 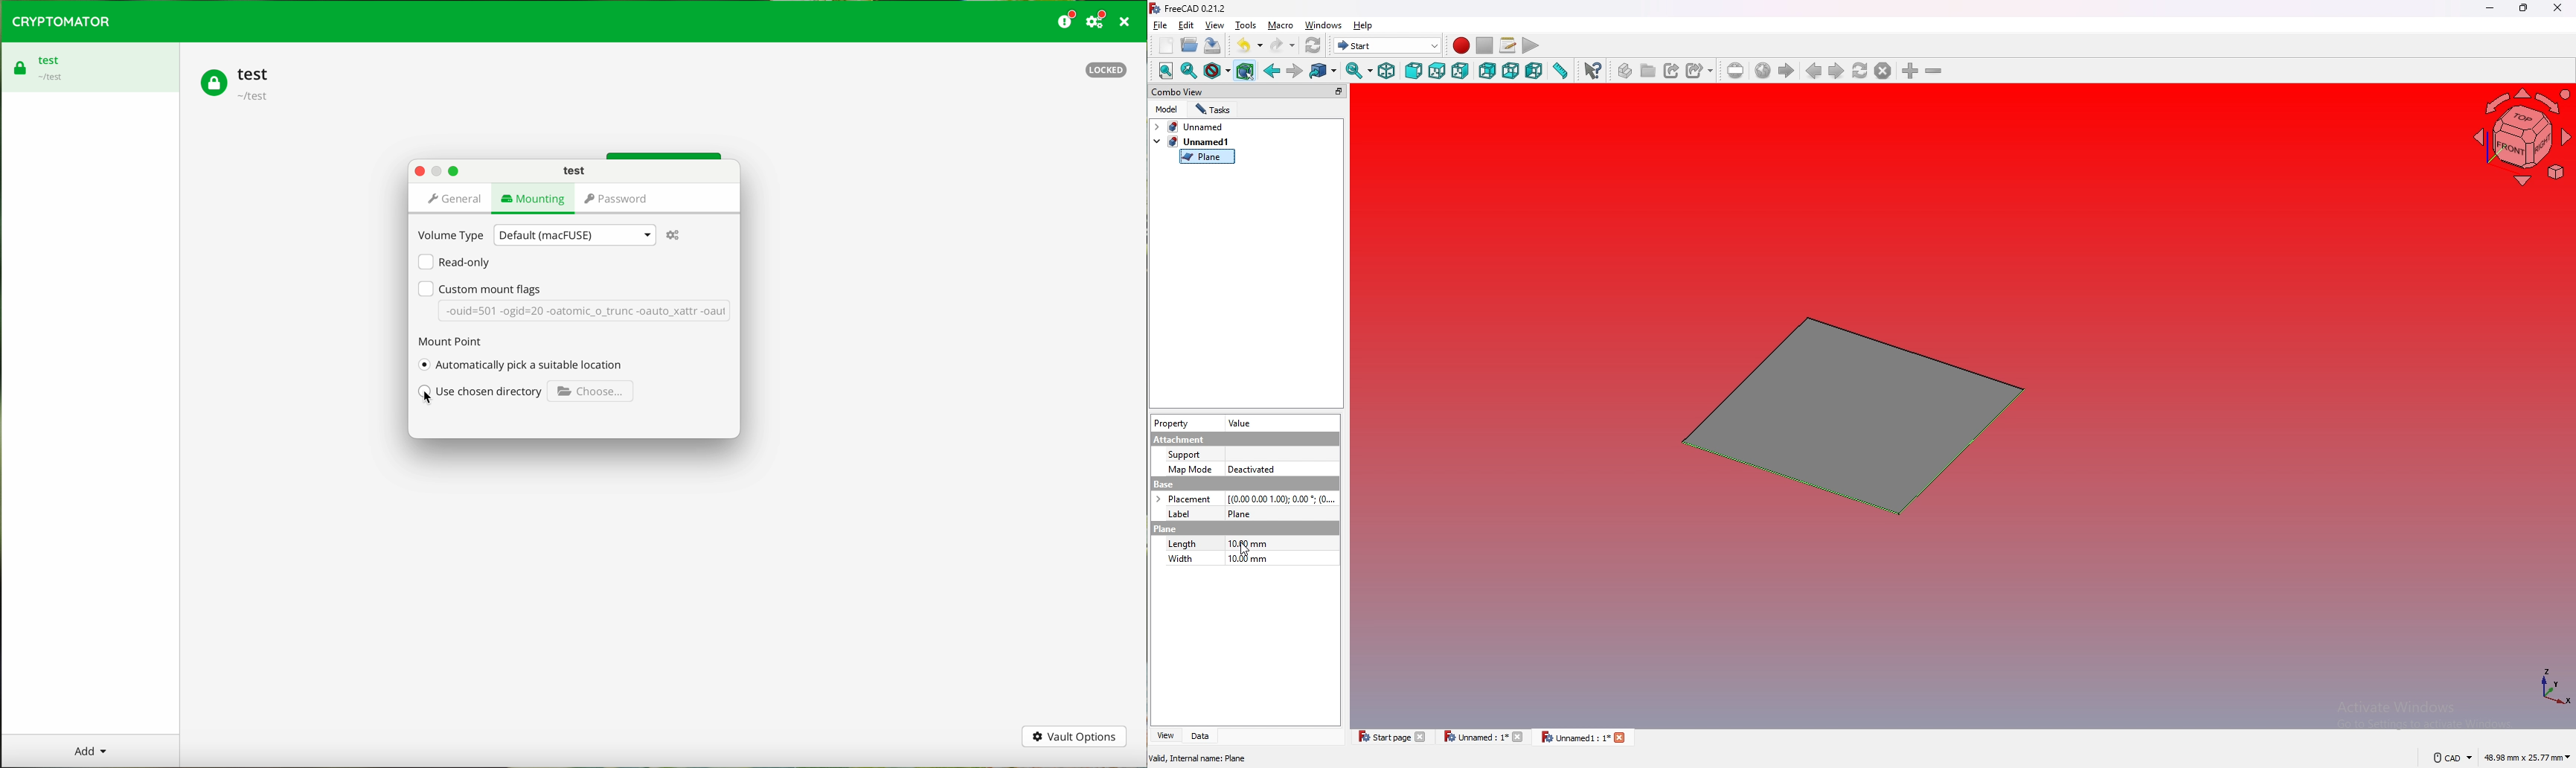 I want to click on windows, so click(x=1324, y=25).